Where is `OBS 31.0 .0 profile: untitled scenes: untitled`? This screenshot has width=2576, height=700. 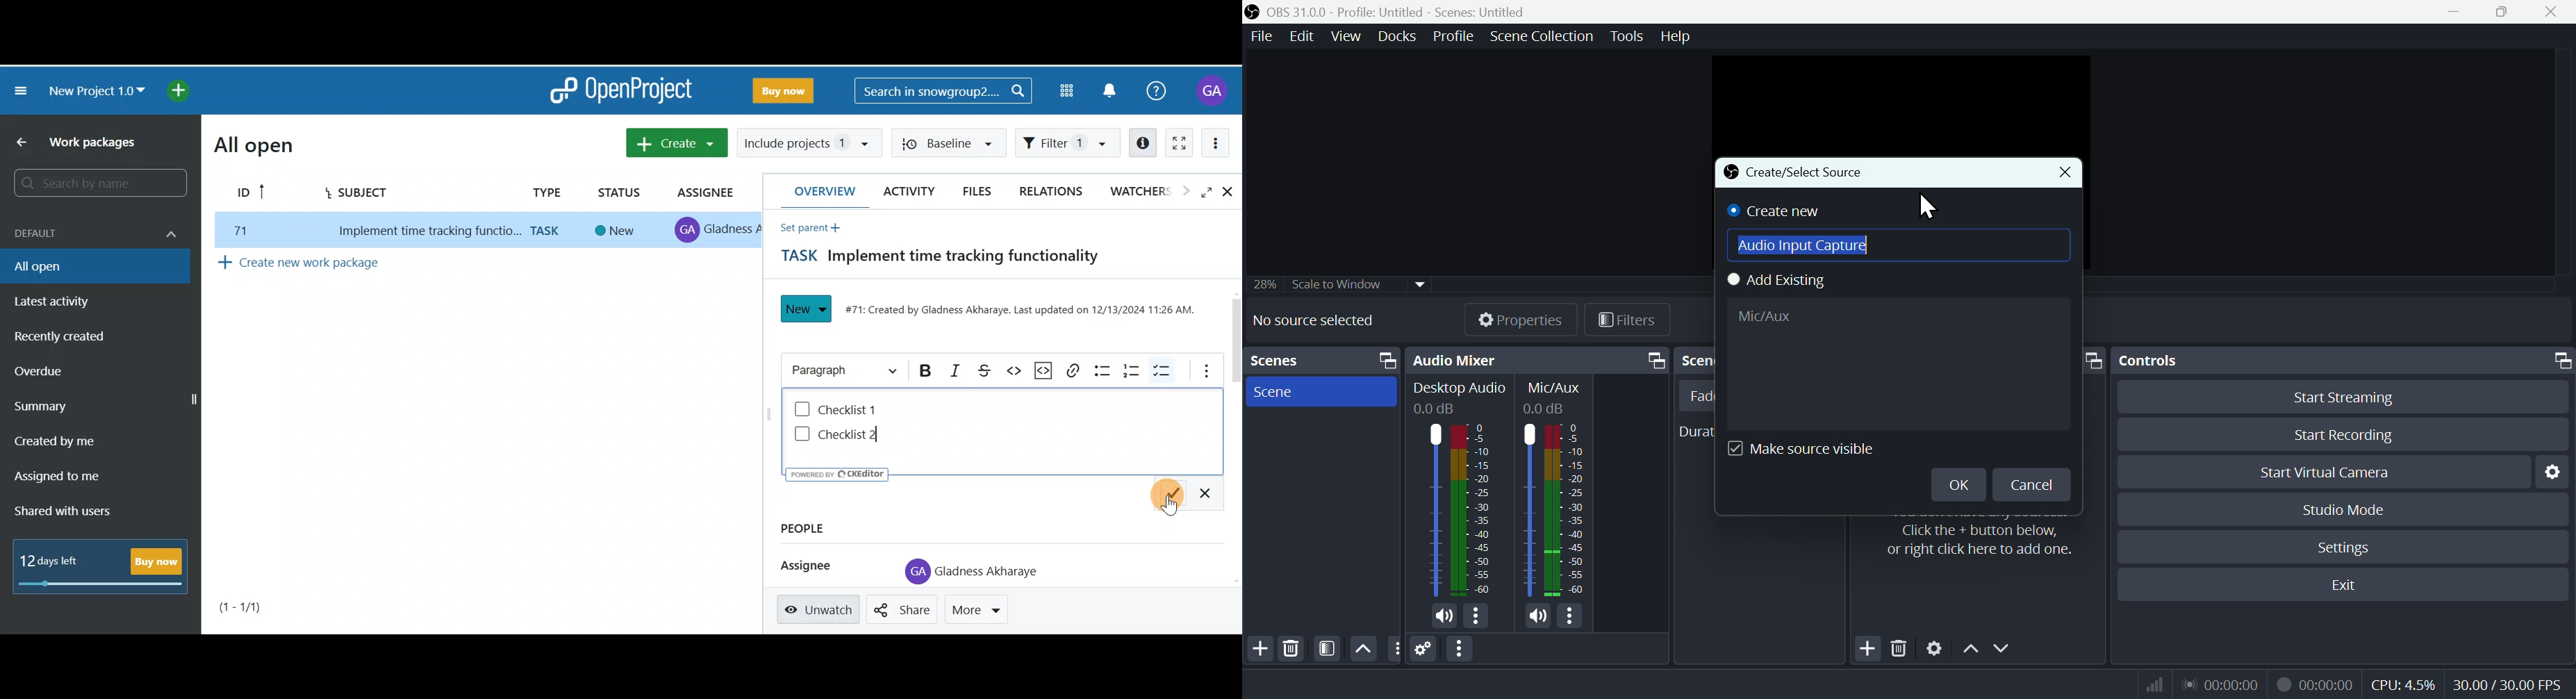
OBS 31.0 .0 profile: untitled scenes: untitled is located at coordinates (1405, 12).